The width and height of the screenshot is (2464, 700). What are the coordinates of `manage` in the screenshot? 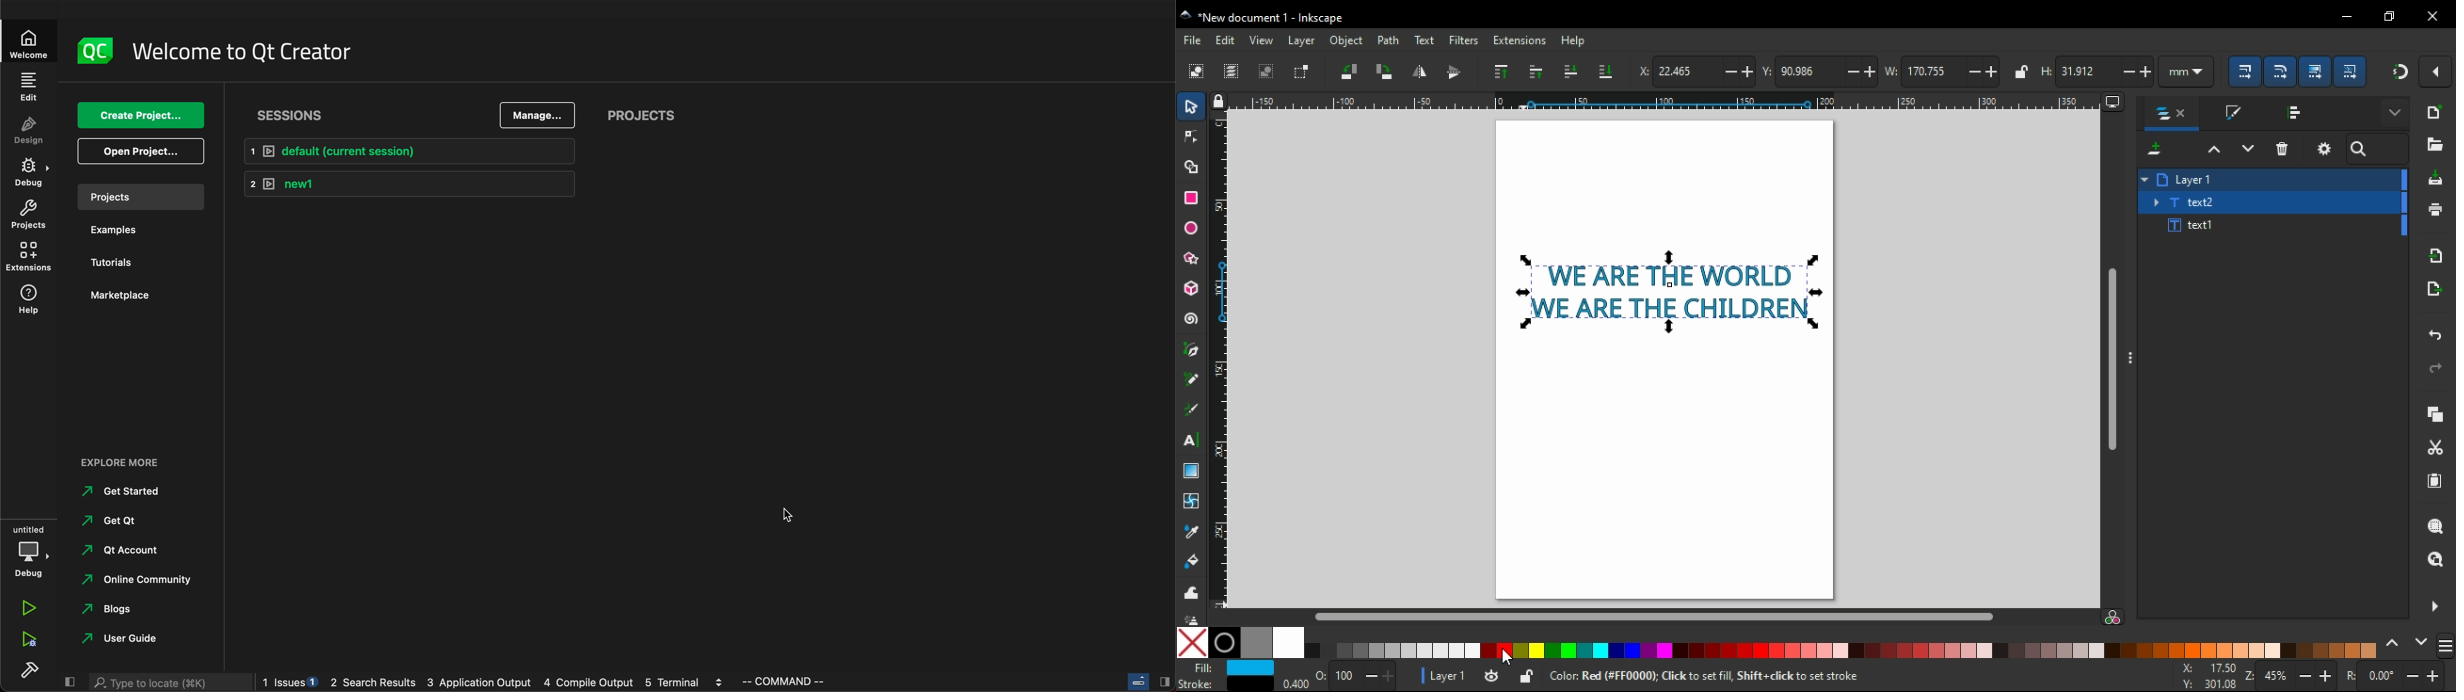 It's located at (538, 116).